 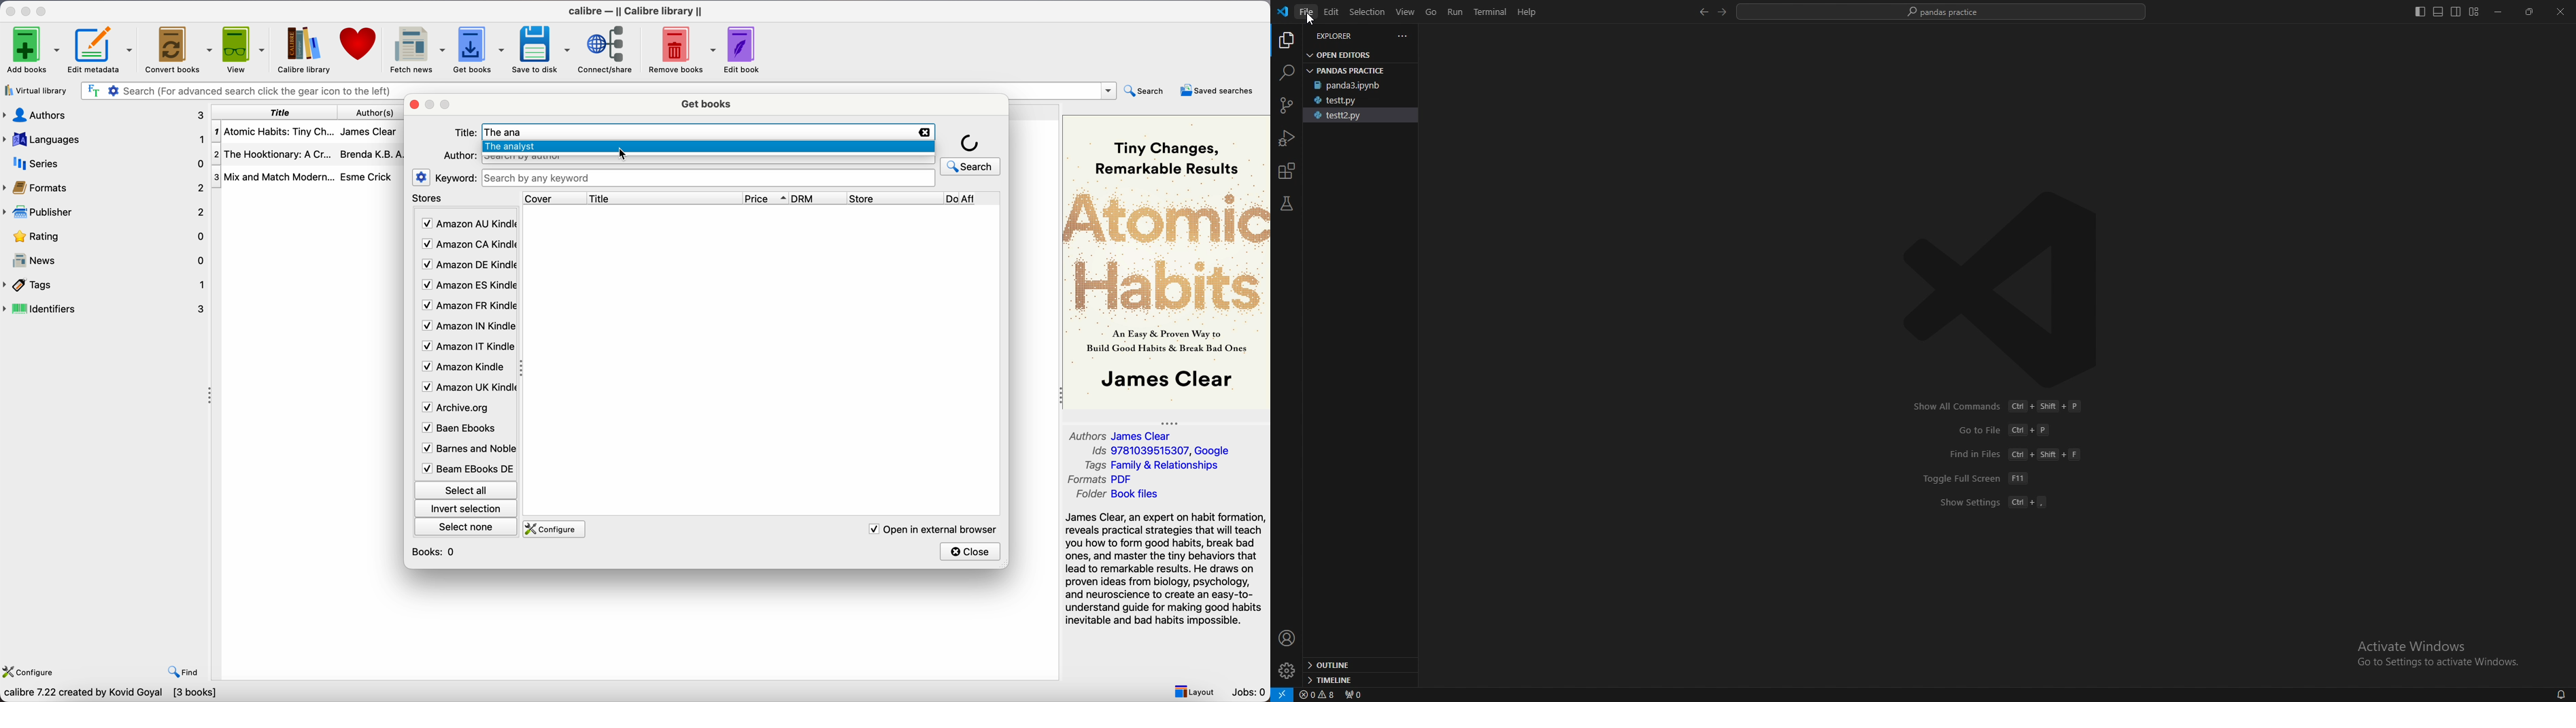 What do you see at coordinates (415, 106) in the screenshot?
I see `close` at bounding box center [415, 106].